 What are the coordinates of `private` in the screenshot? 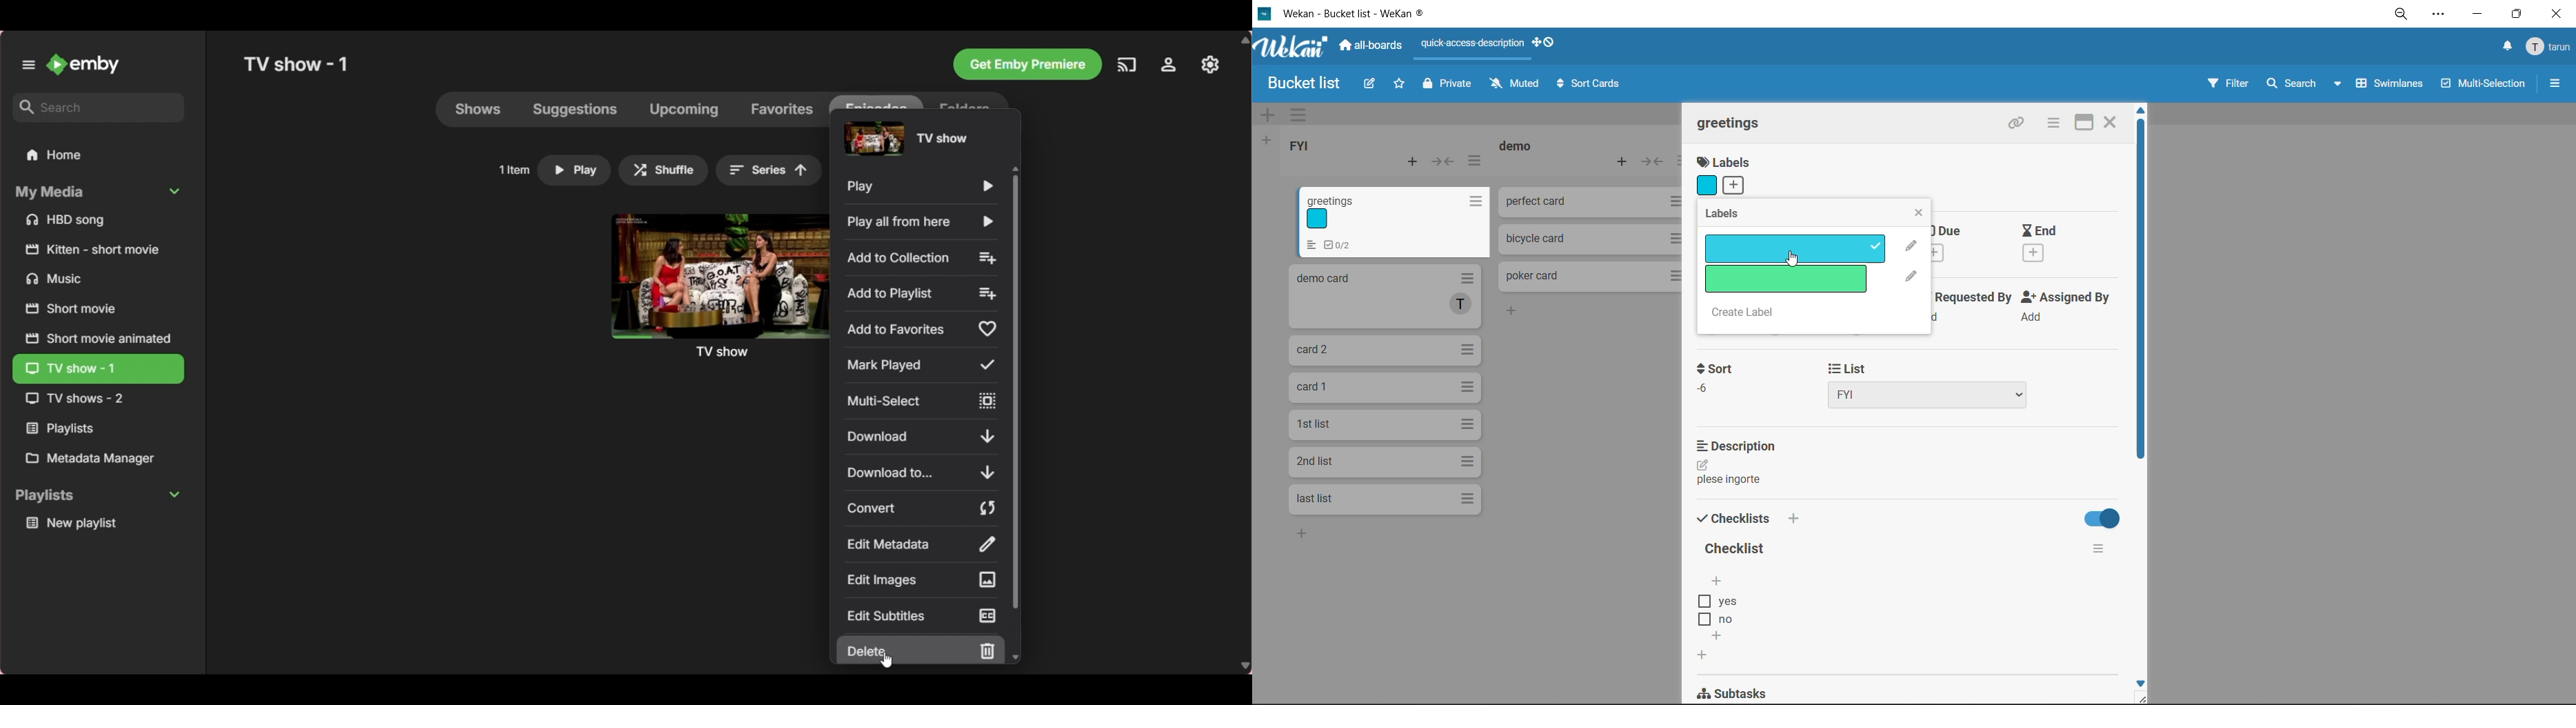 It's located at (1447, 87).